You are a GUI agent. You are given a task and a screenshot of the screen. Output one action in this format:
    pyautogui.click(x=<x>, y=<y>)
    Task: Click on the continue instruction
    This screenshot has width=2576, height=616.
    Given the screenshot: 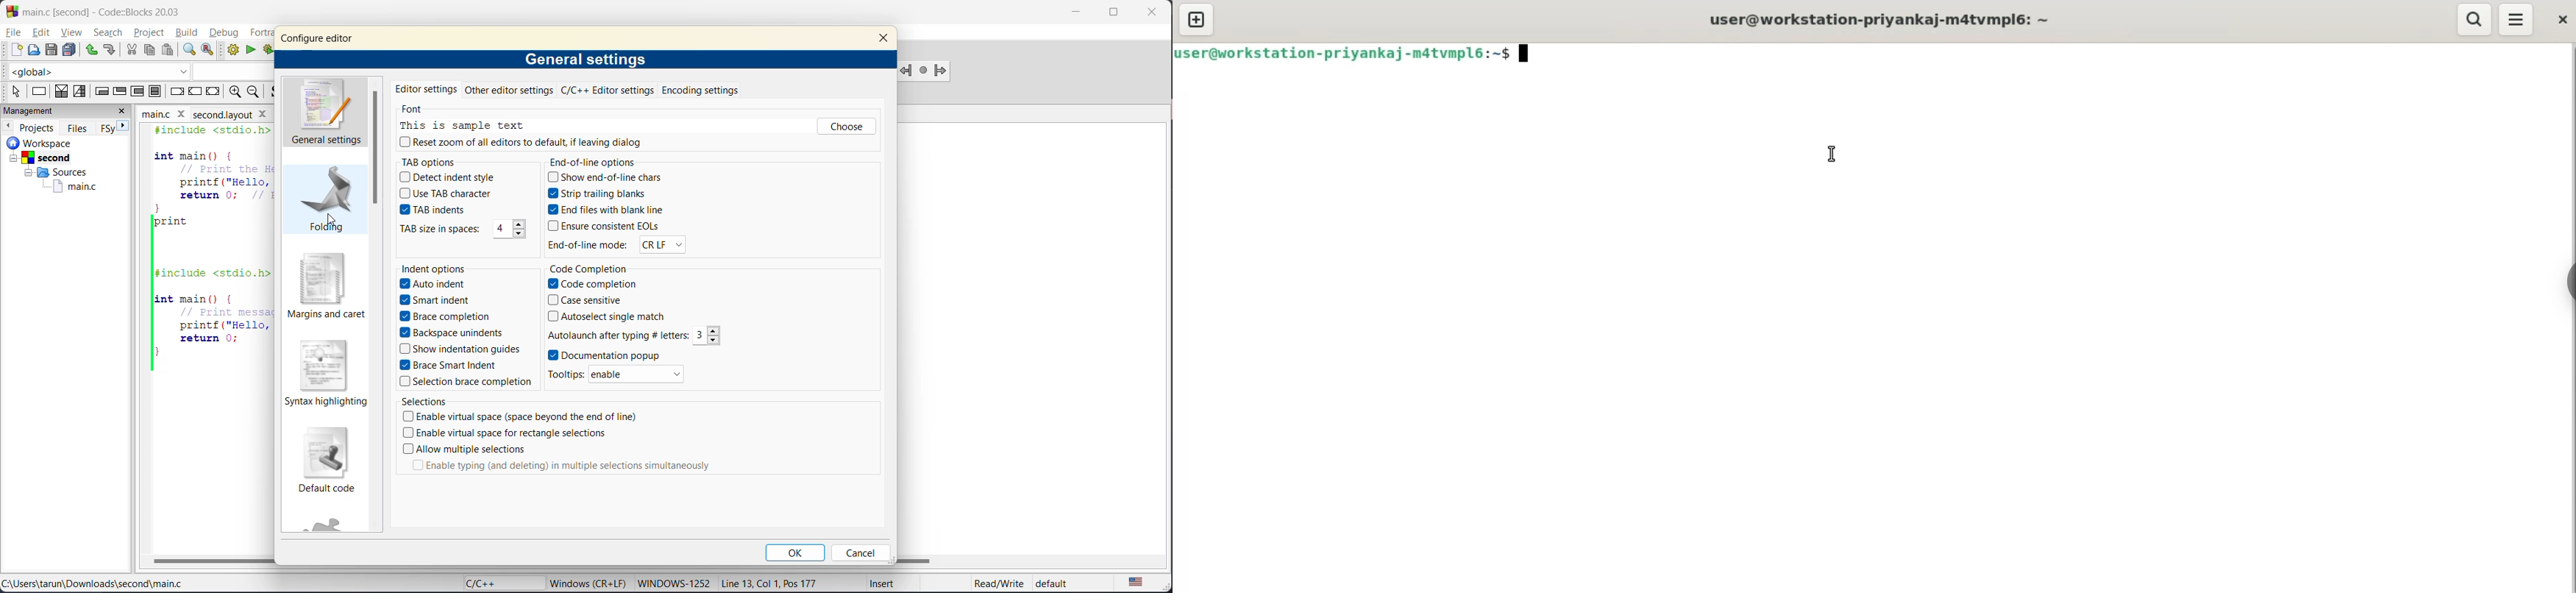 What is the action you would take?
    pyautogui.click(x=196, y=92)
    